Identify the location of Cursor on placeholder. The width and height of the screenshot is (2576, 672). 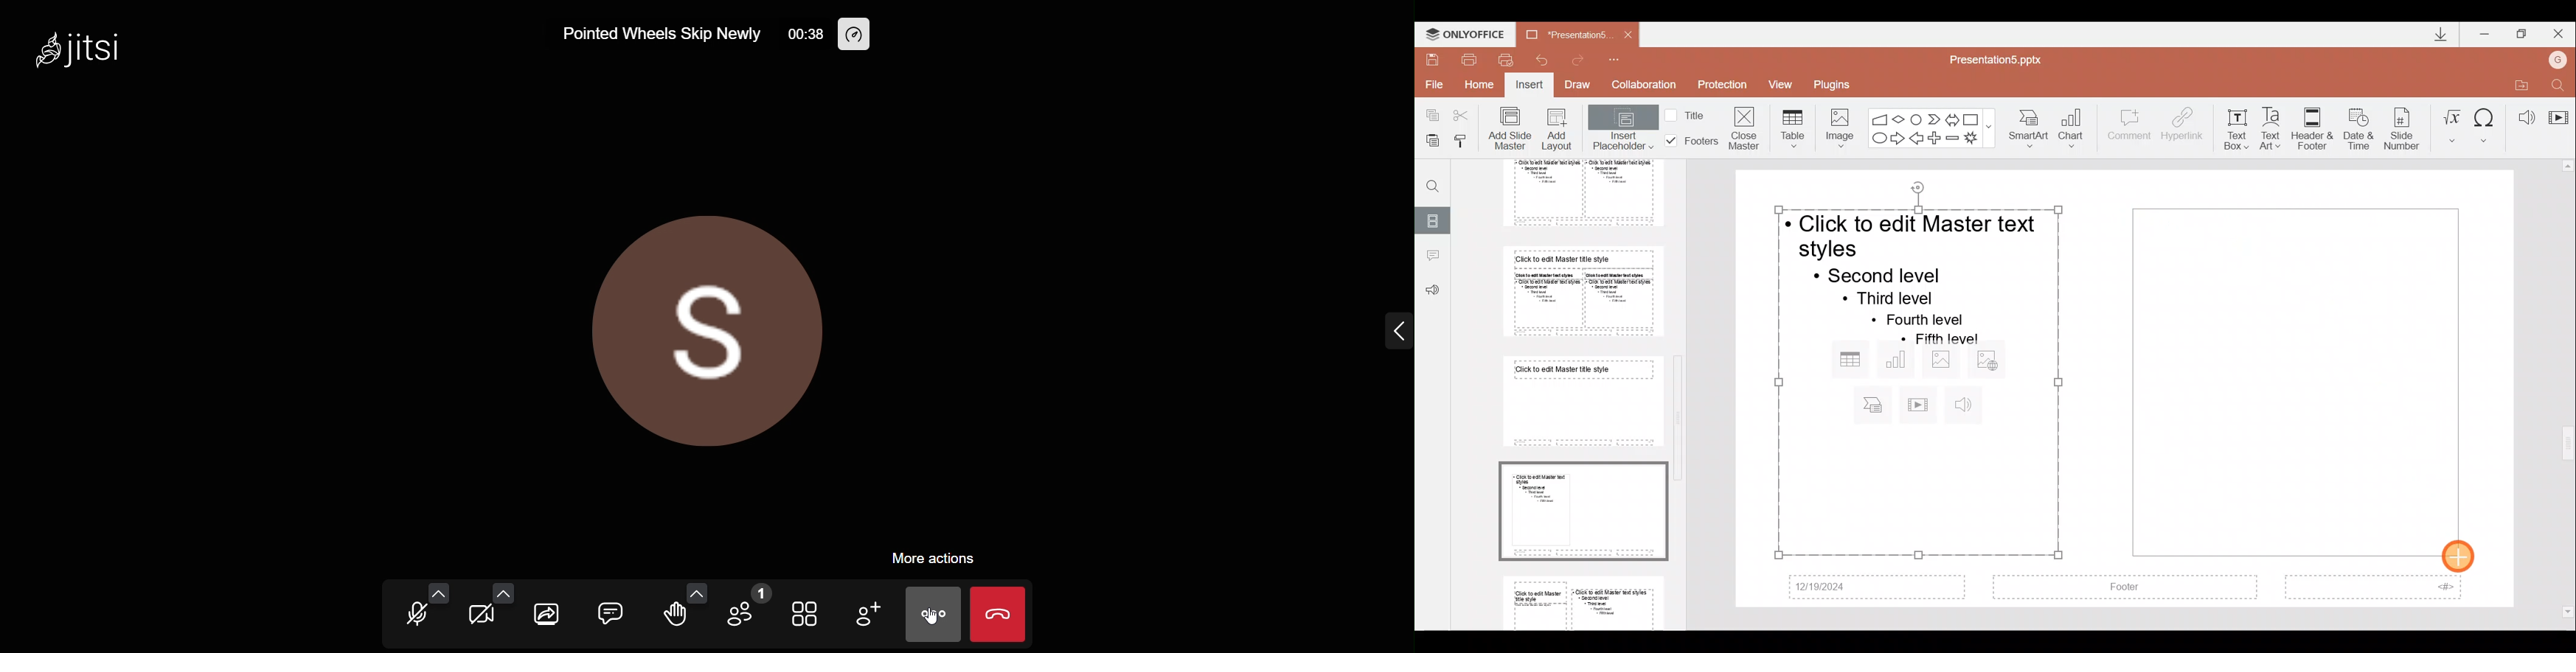
(2459, 555).